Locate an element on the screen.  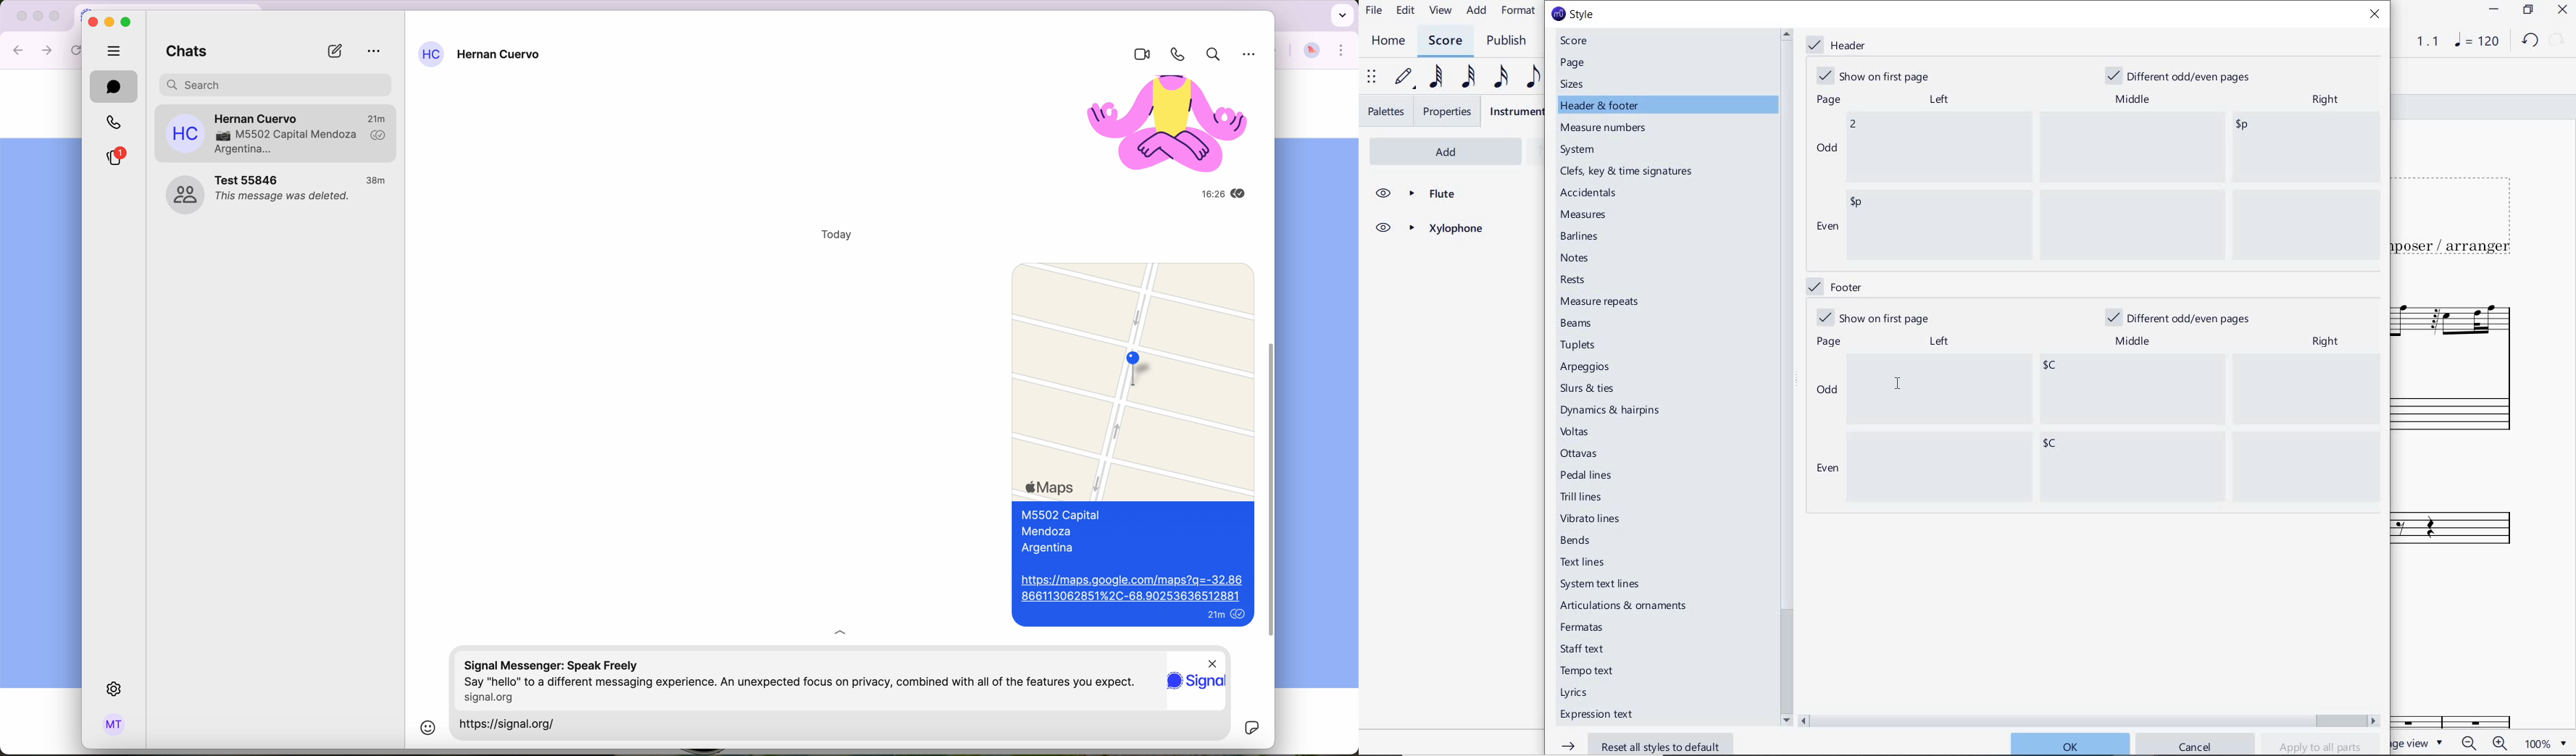
RESTORE DOWN is located at coordinates (2527, 10).